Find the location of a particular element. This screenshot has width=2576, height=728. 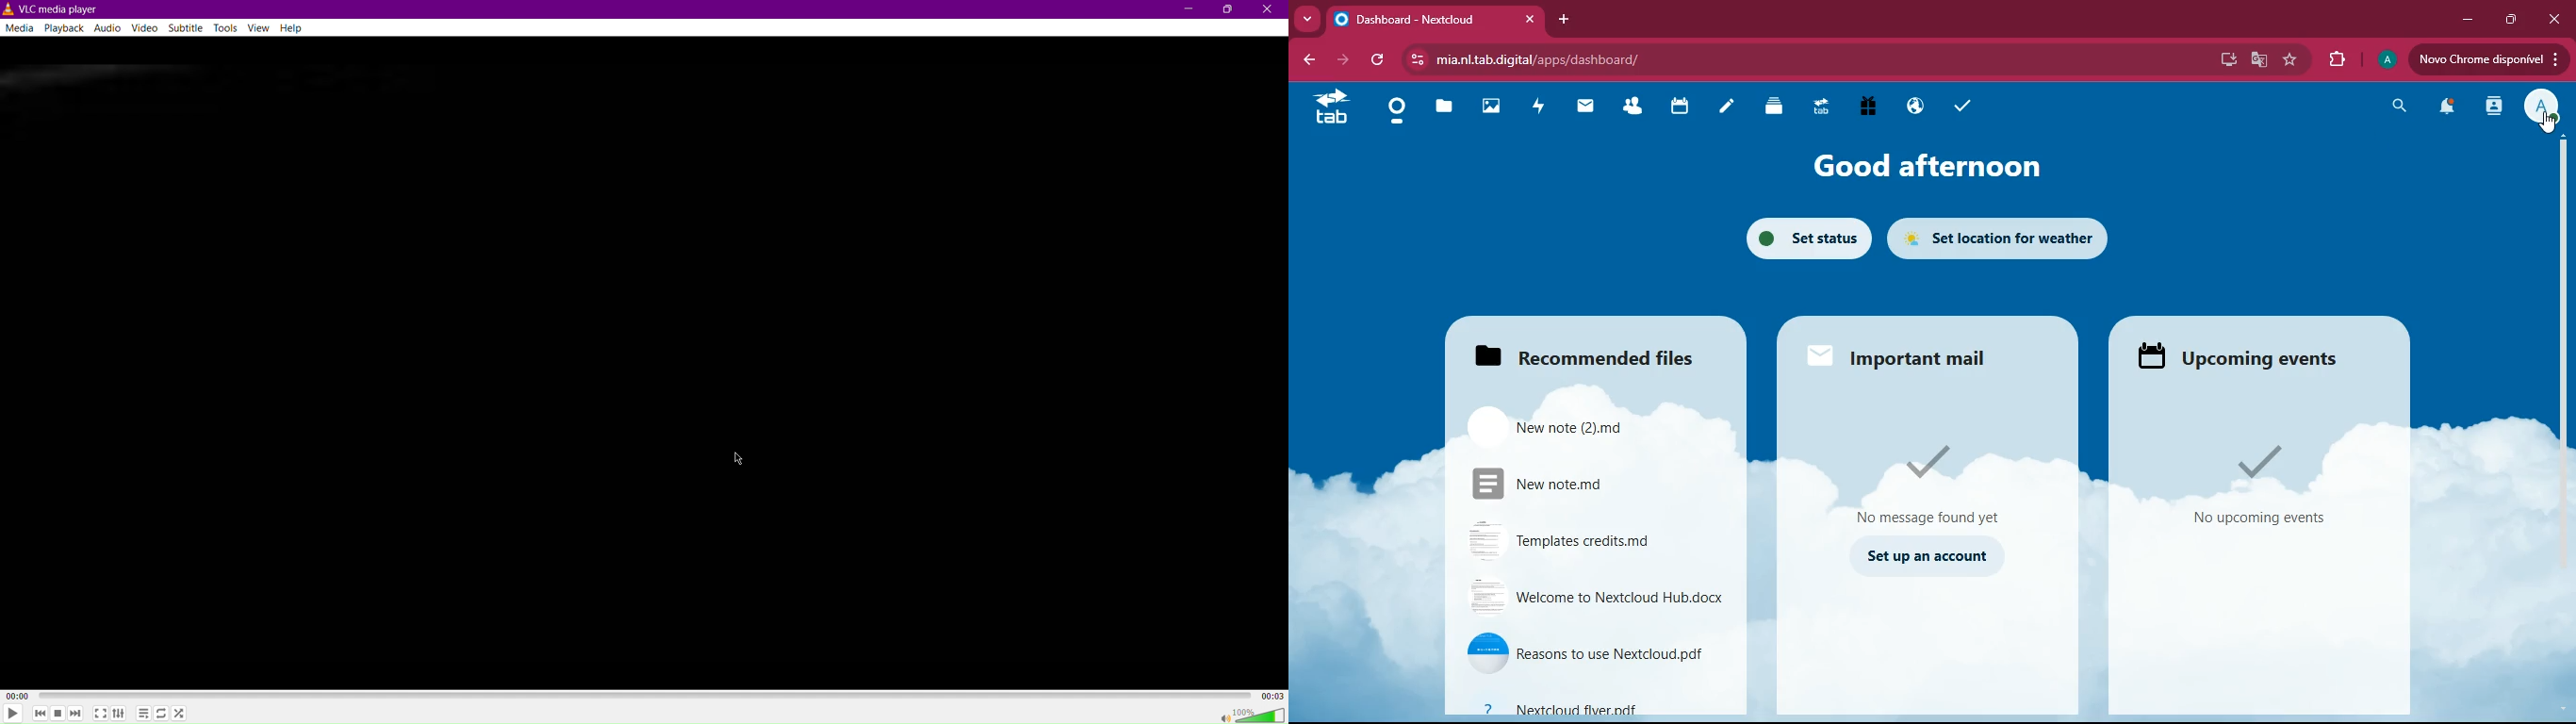

file is located at coordinates (1597, 654).